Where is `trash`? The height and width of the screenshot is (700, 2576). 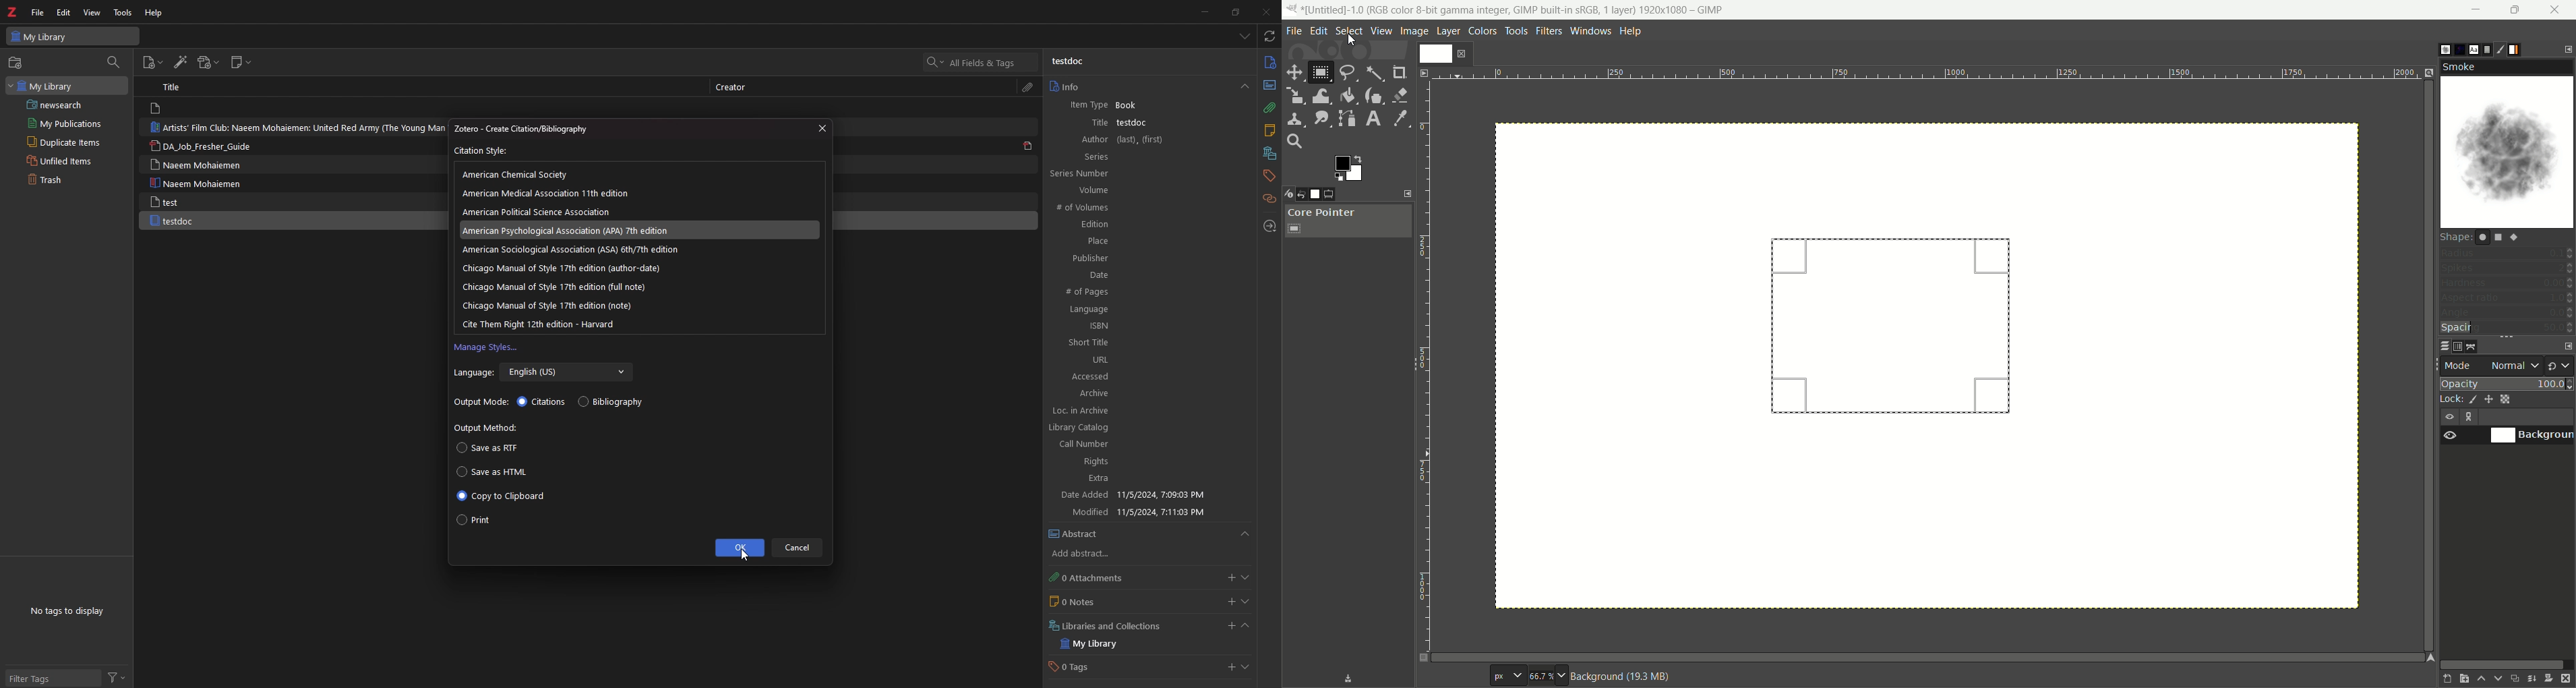
trash is located at coordinates (59, 180).